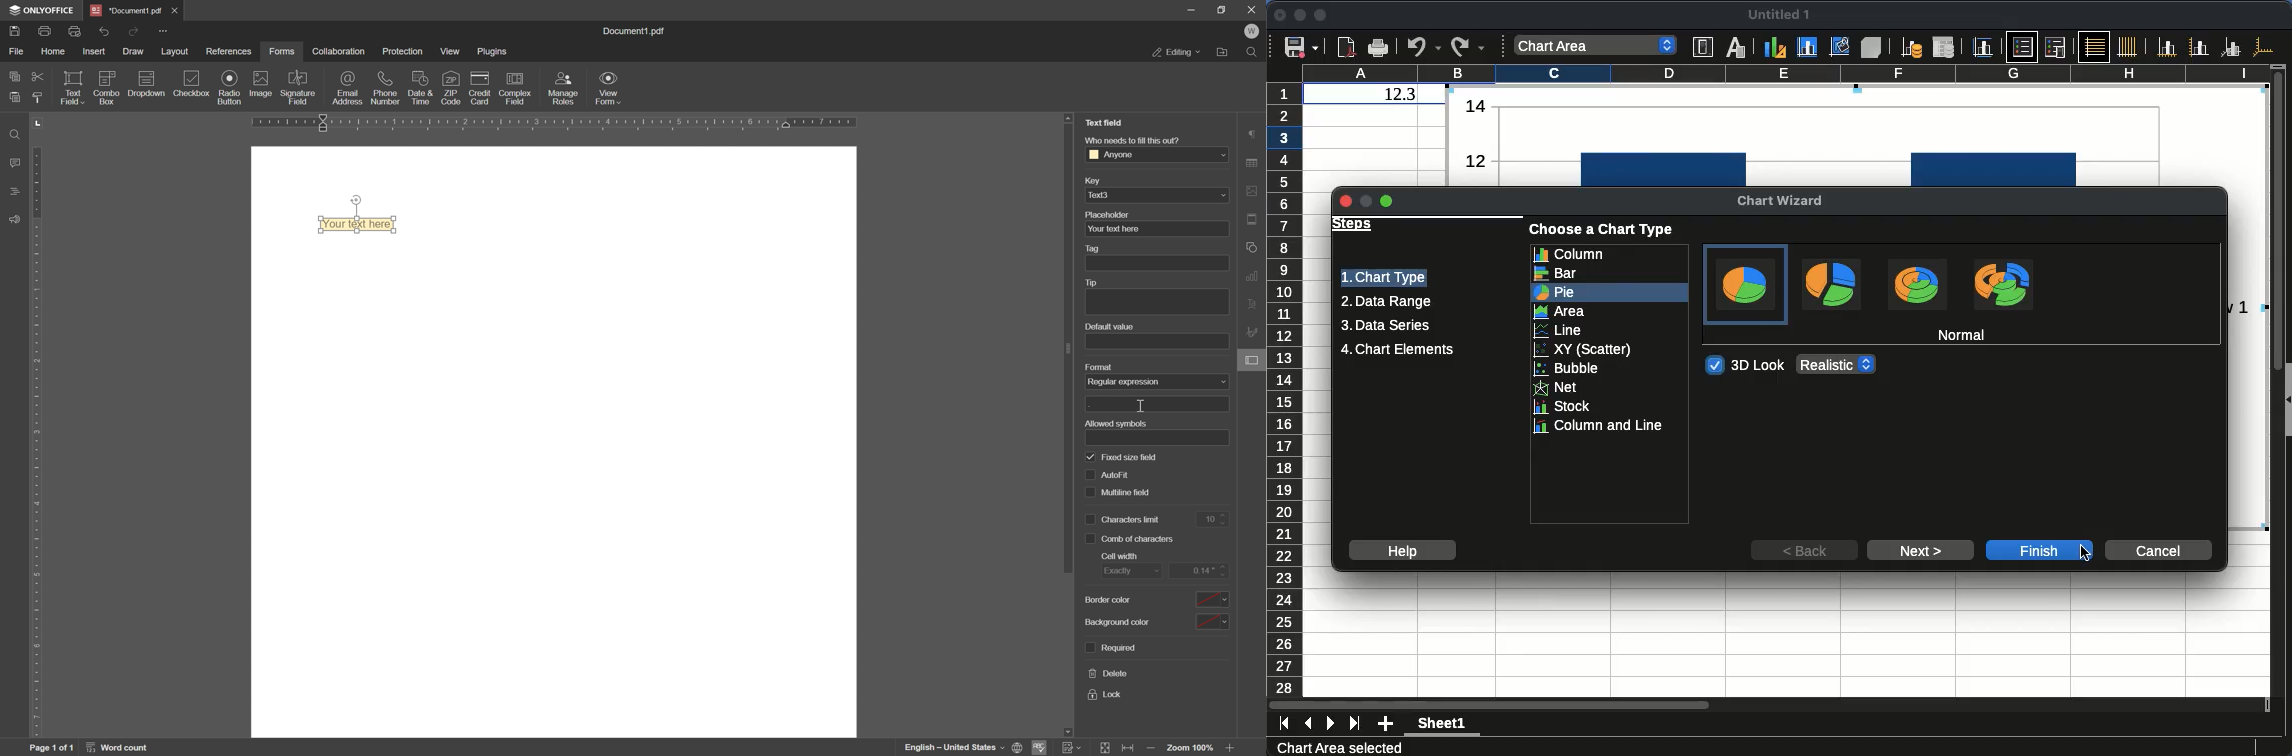 The width and height of the screenshot is (2296, 756). What do you see at coordinates (1610, 331) in the screenshot?
I see `line` at bounding box center [1610, 331].